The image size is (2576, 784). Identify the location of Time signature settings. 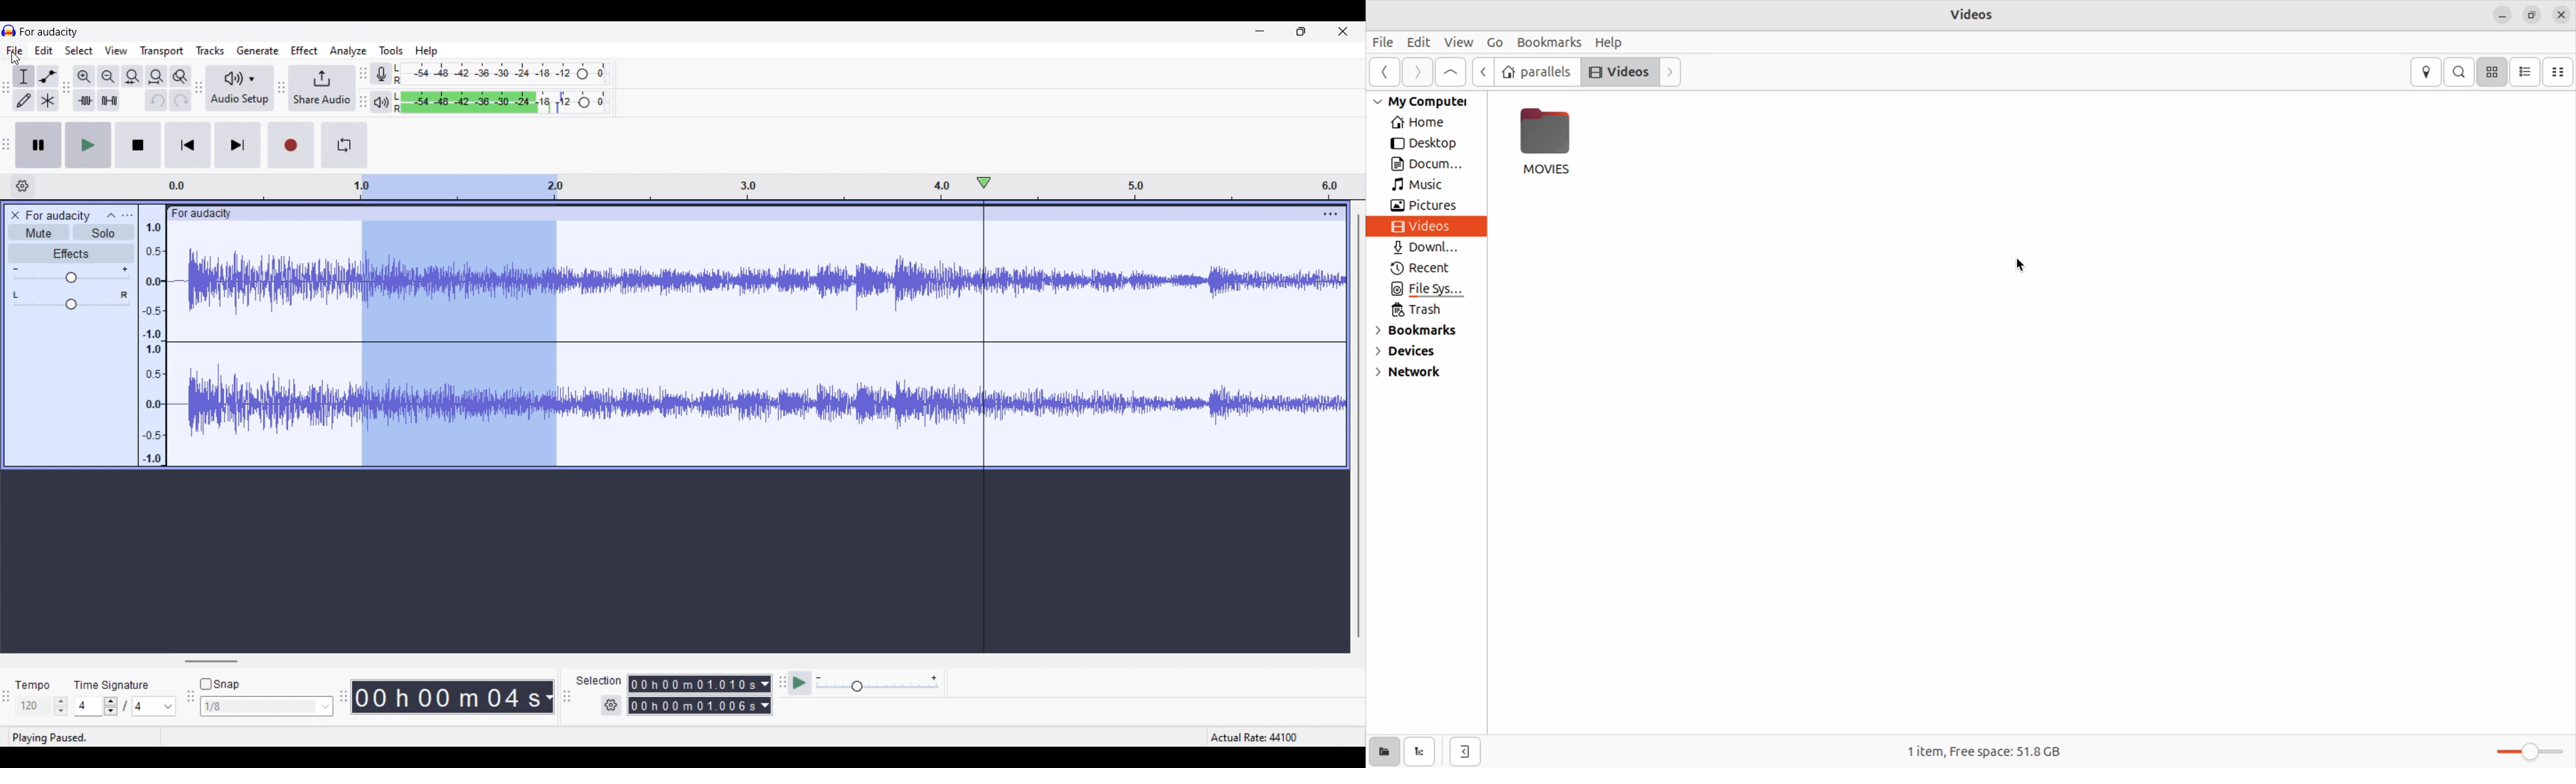
(125, 706).